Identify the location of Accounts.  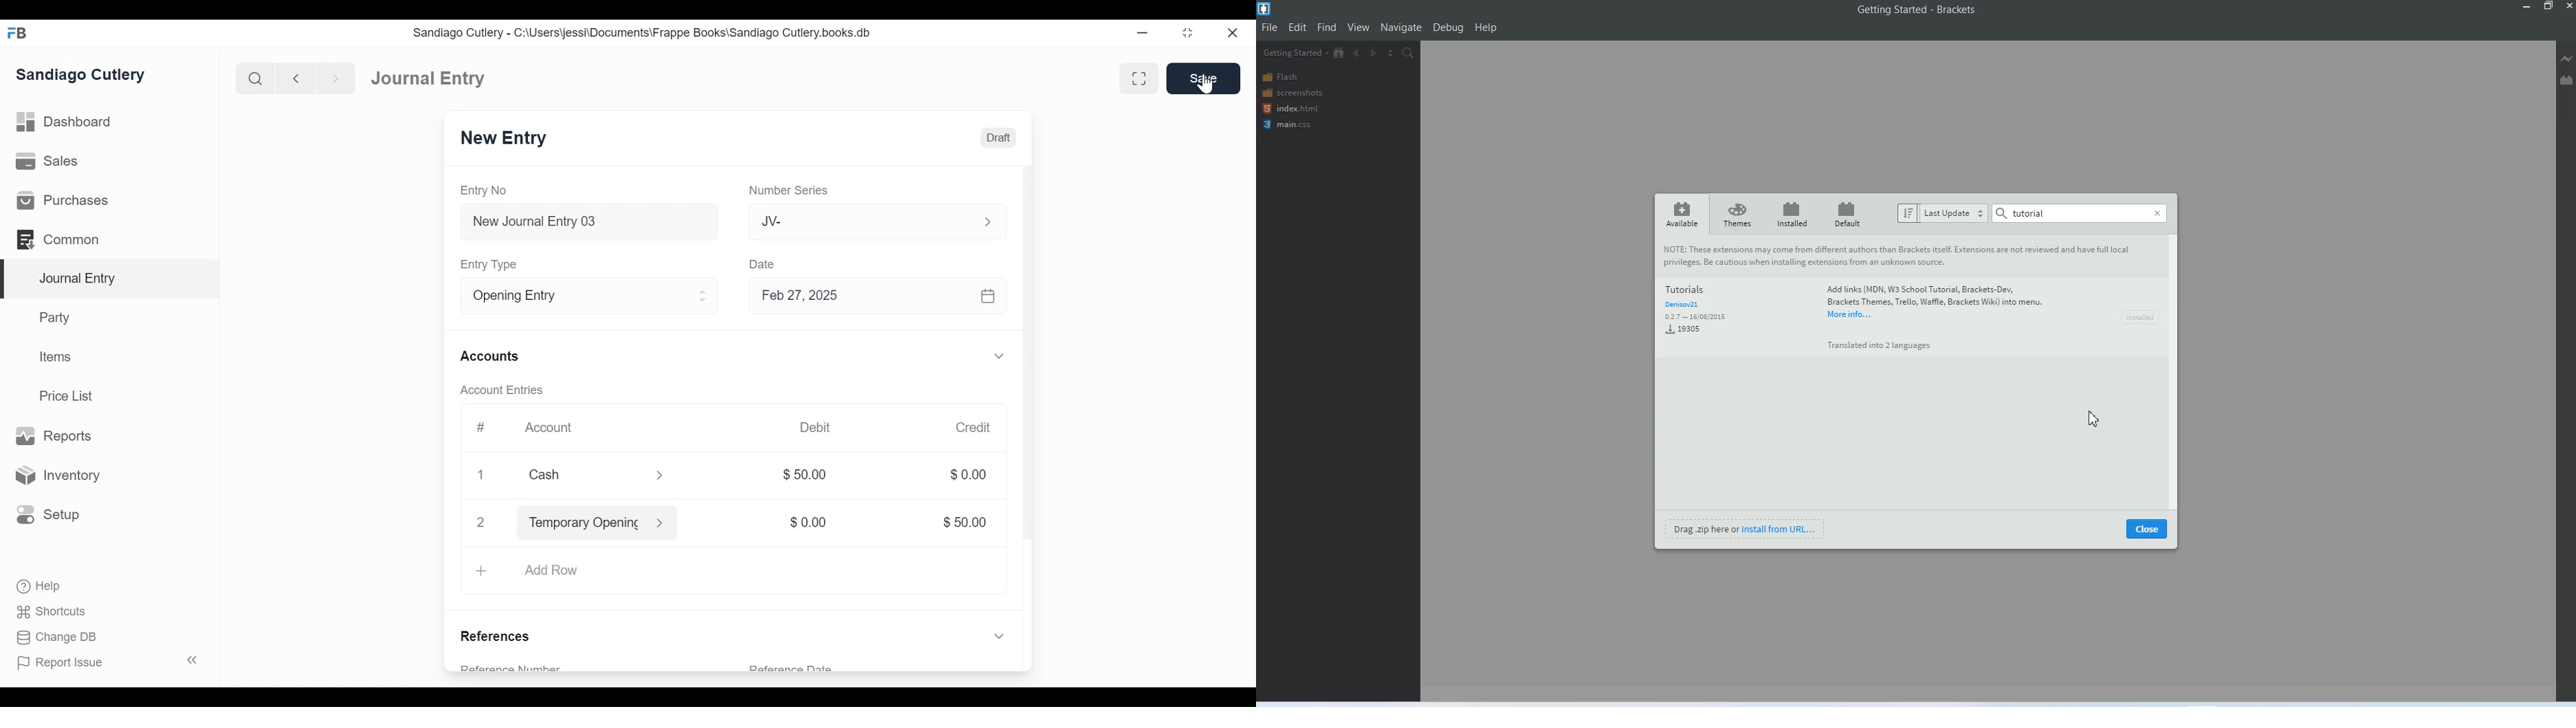
(489, 357).